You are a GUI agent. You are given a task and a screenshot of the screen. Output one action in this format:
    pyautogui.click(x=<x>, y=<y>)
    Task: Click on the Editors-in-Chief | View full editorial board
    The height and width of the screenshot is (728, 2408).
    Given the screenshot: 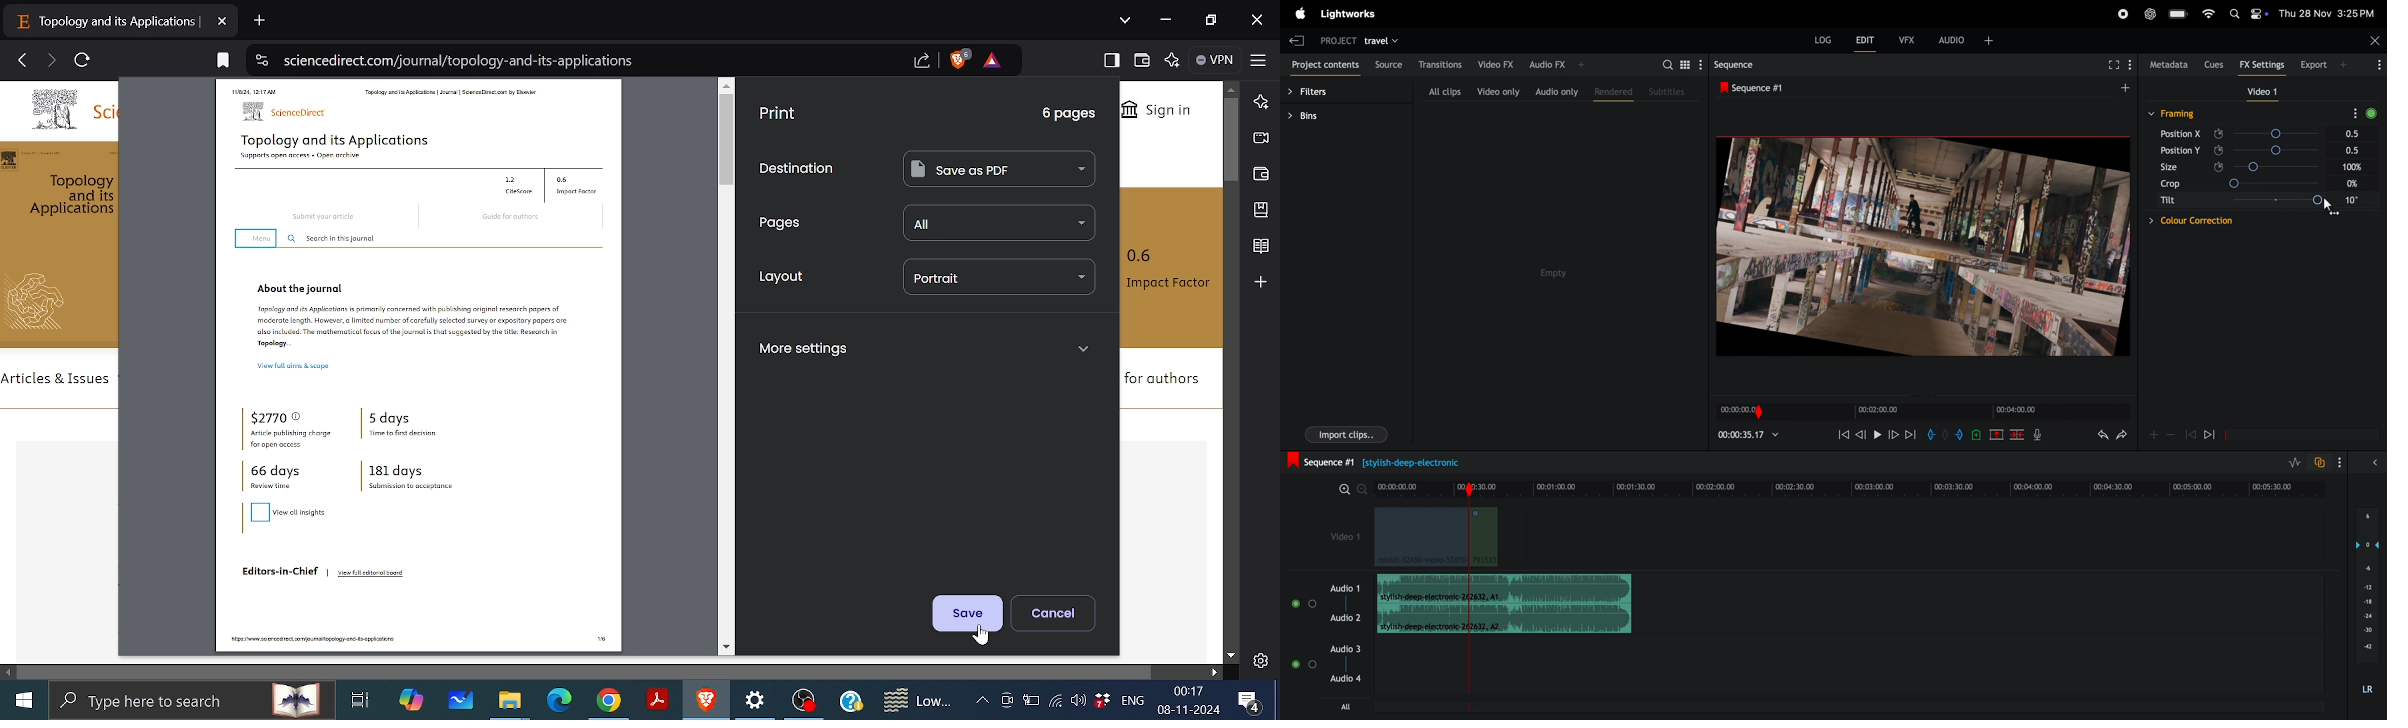 What is the action you would take?
    pyautogui.click(x=325, y=577)
    